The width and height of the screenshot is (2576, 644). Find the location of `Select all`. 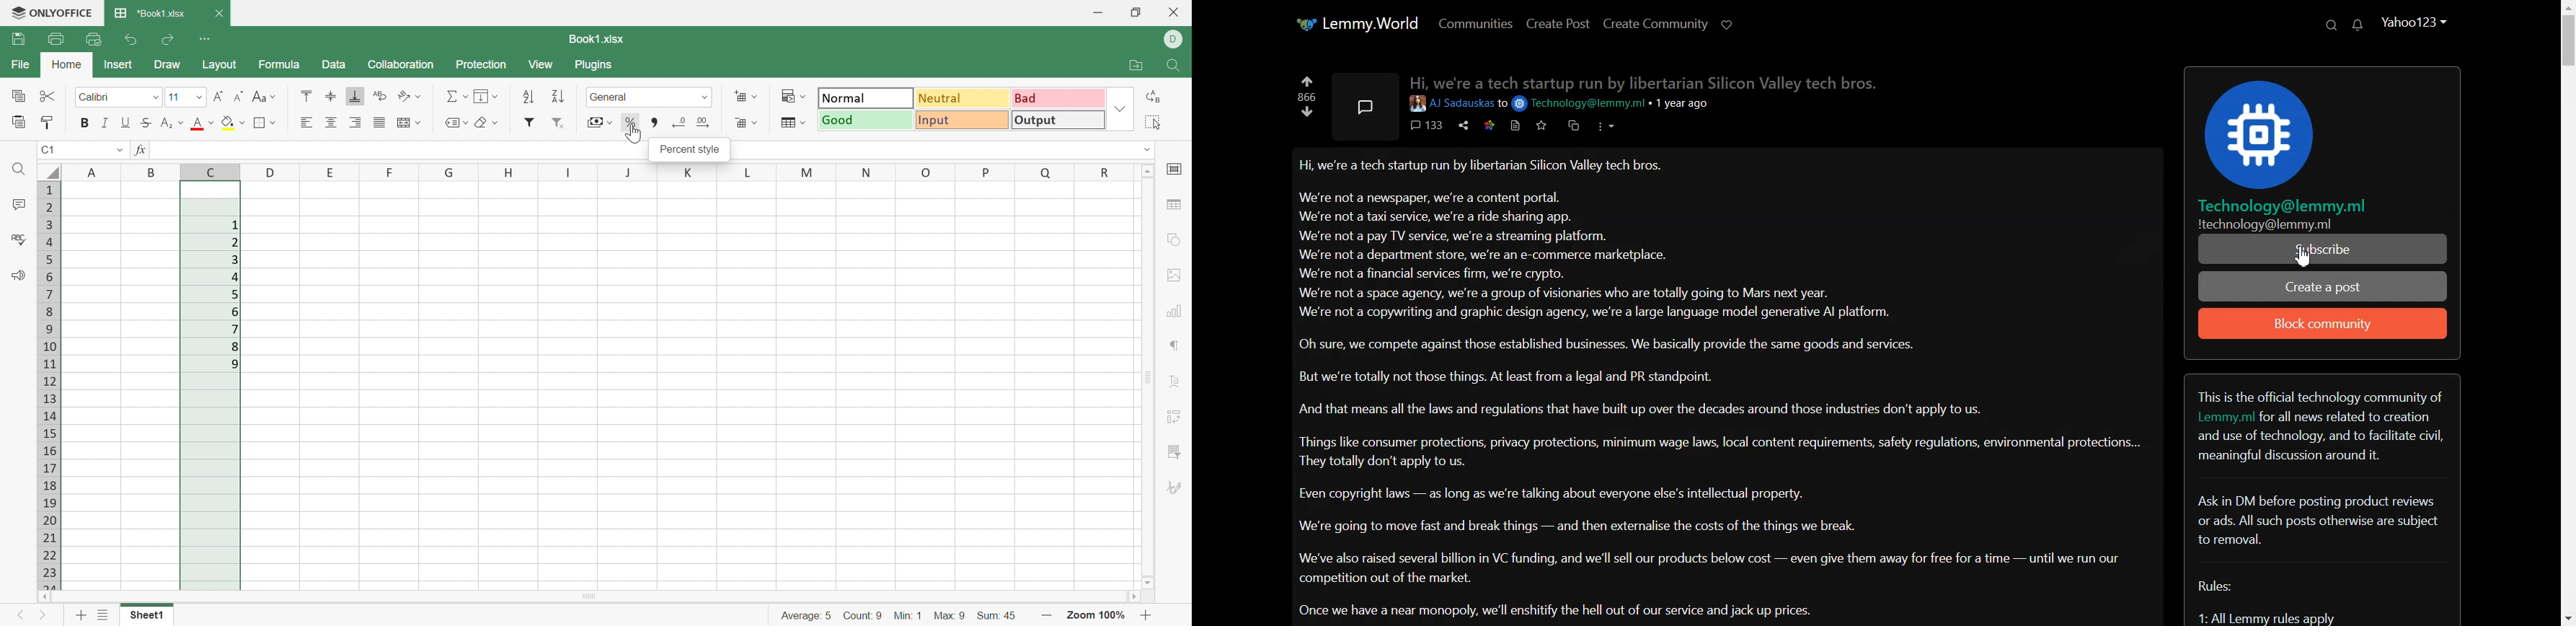

Select all is located at coordinates (1152, 124).